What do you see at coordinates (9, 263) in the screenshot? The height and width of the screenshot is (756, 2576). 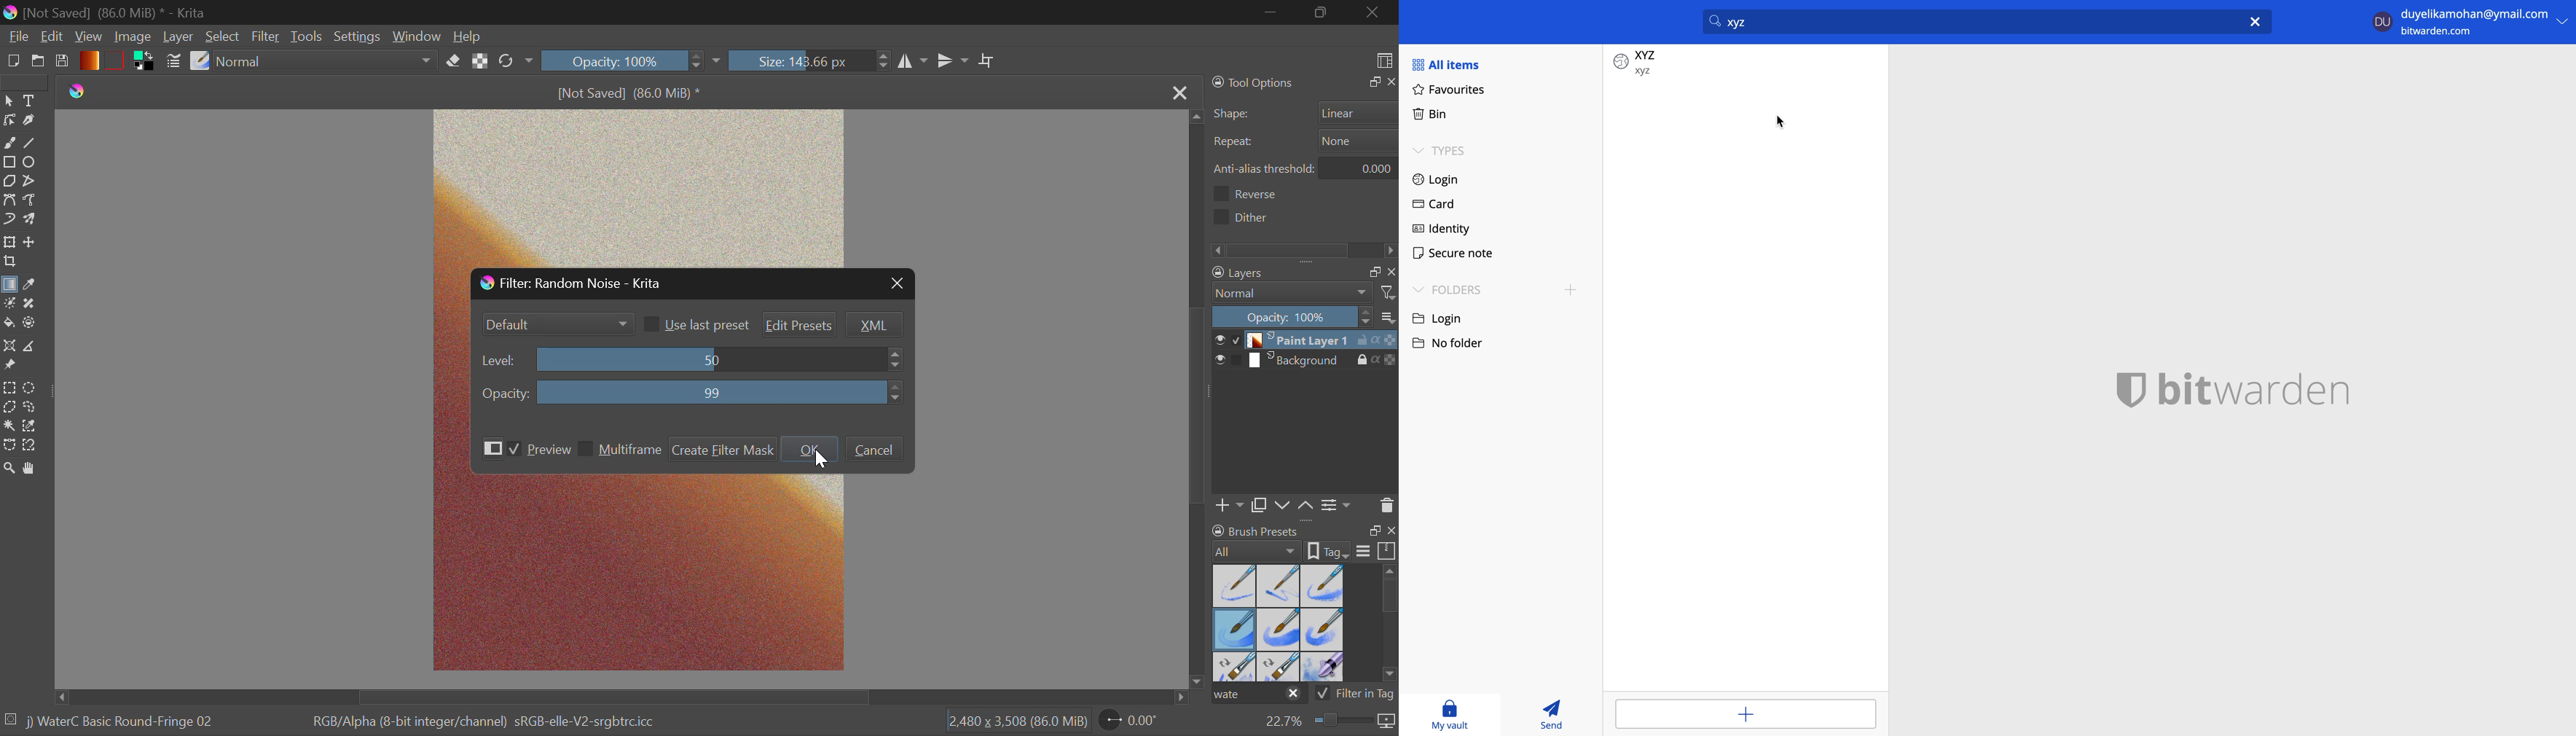 I see `Crop` at bounding box center [9, 263].